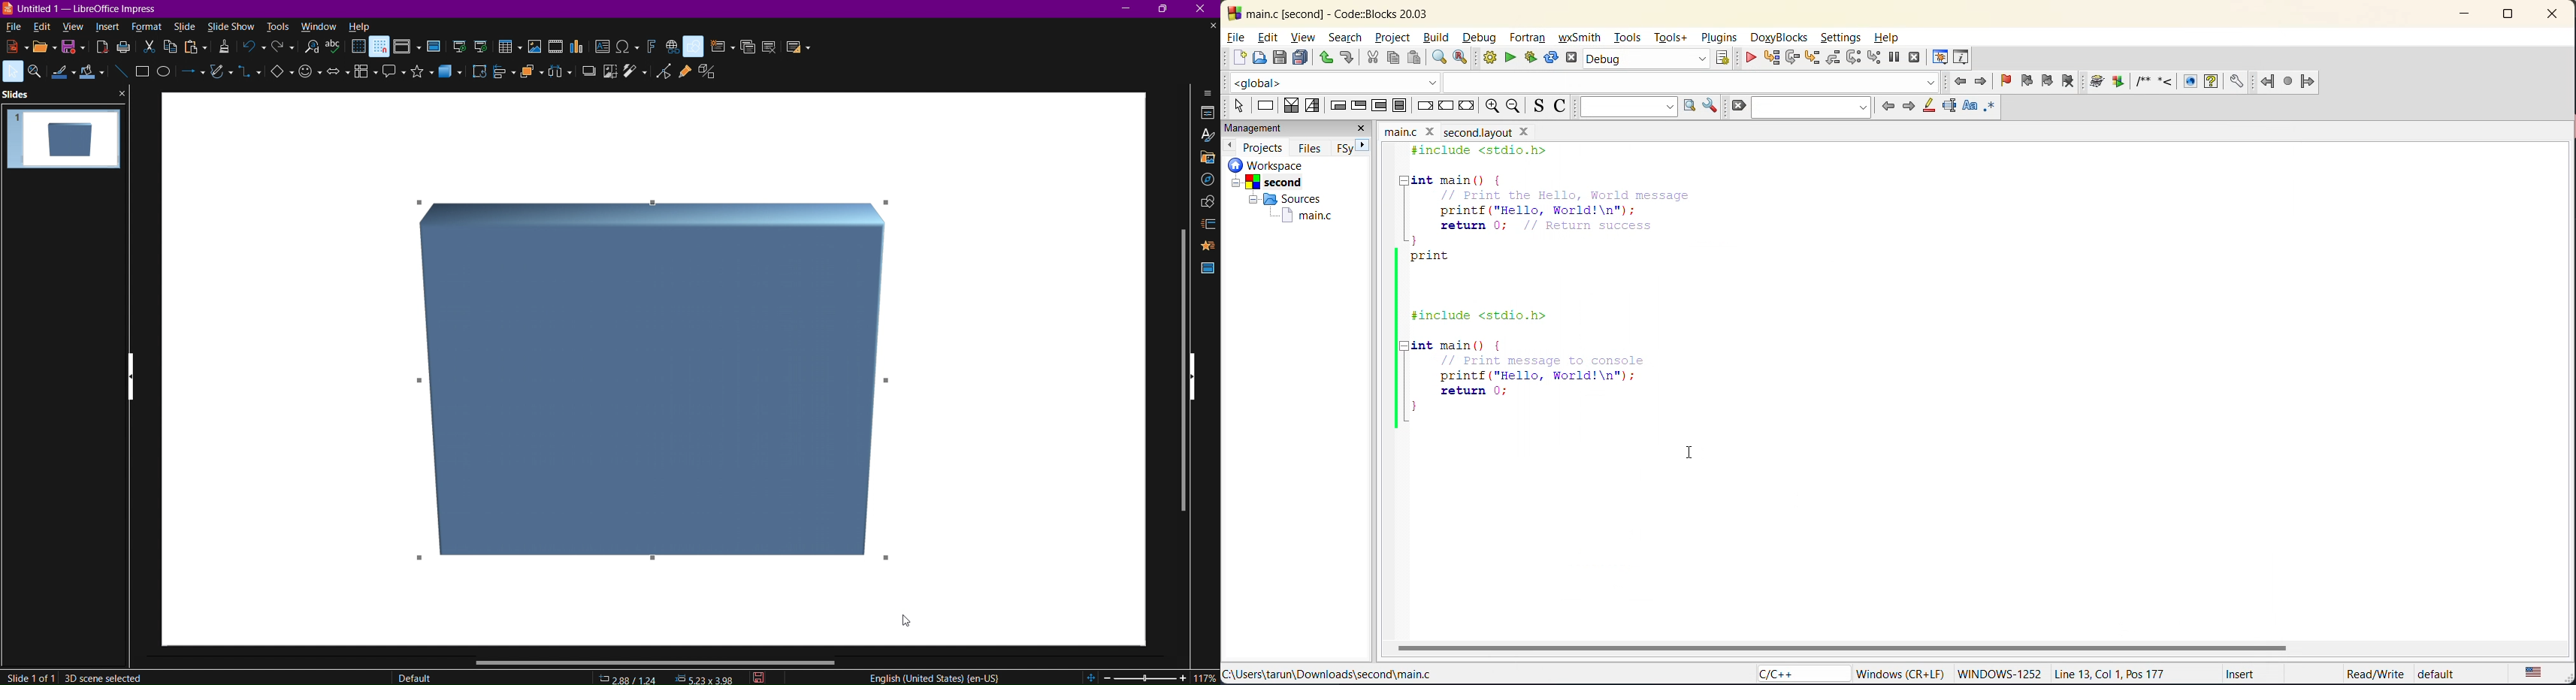 Image resolution: width=2576 pixels, height=700 pixels. Describe the element at coordinates (219, 78) in the screenshot. I see `Curves and Polygons` at that location.